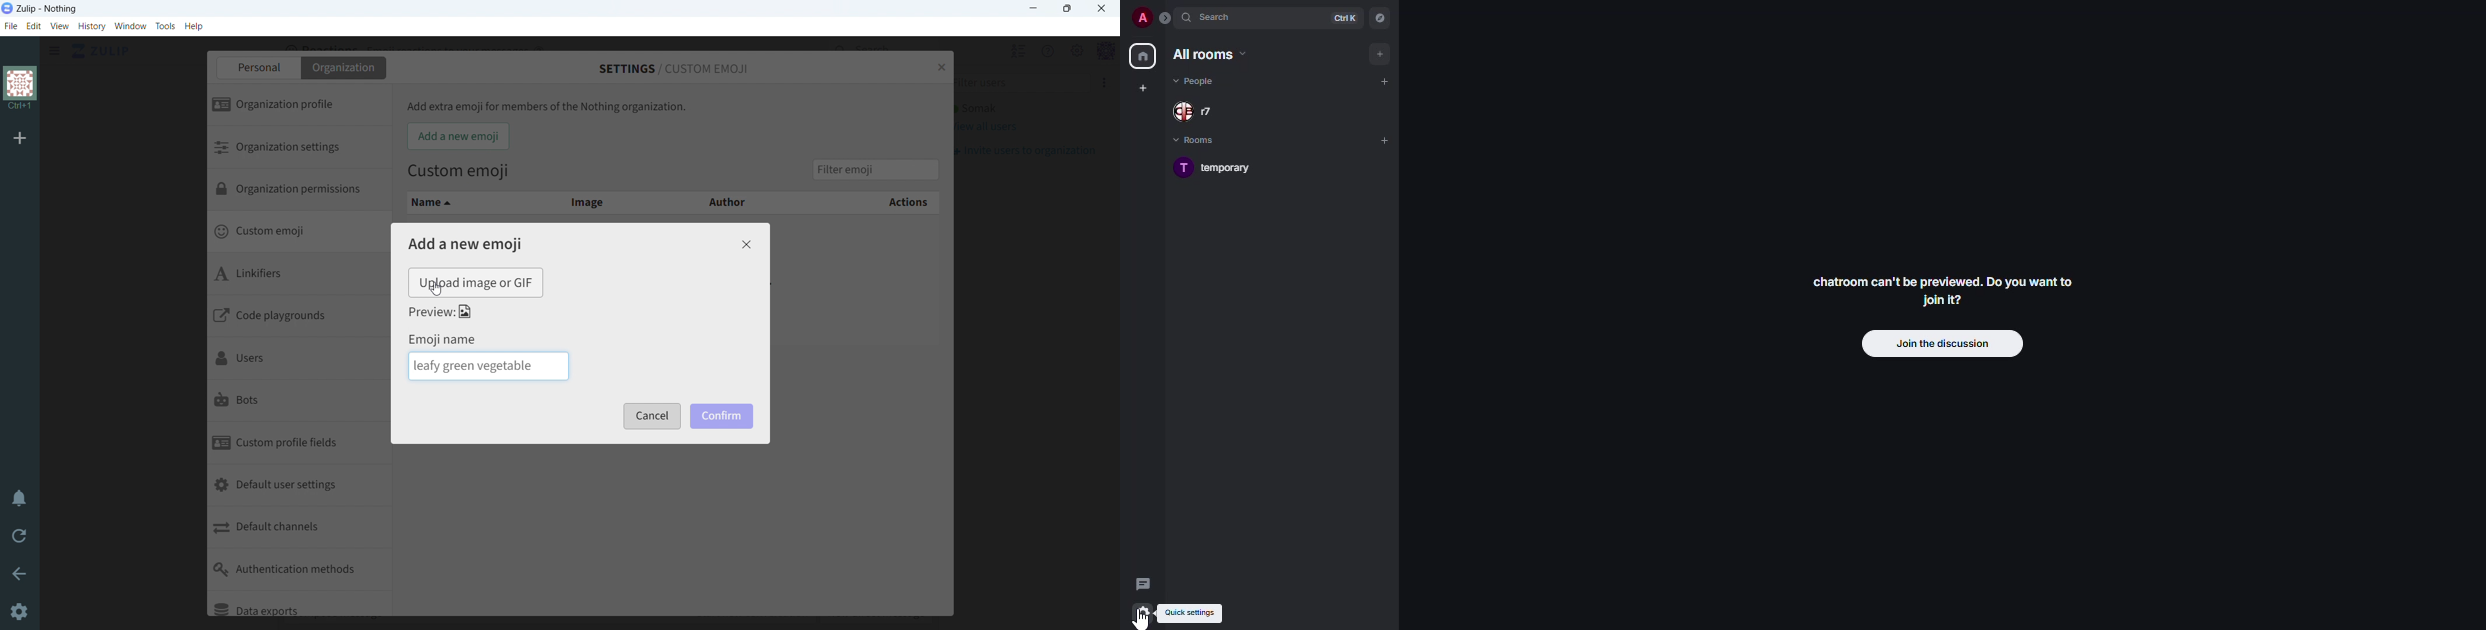 This screenshot has height=644, width=2492. I want to click on users, so click(299, 359).